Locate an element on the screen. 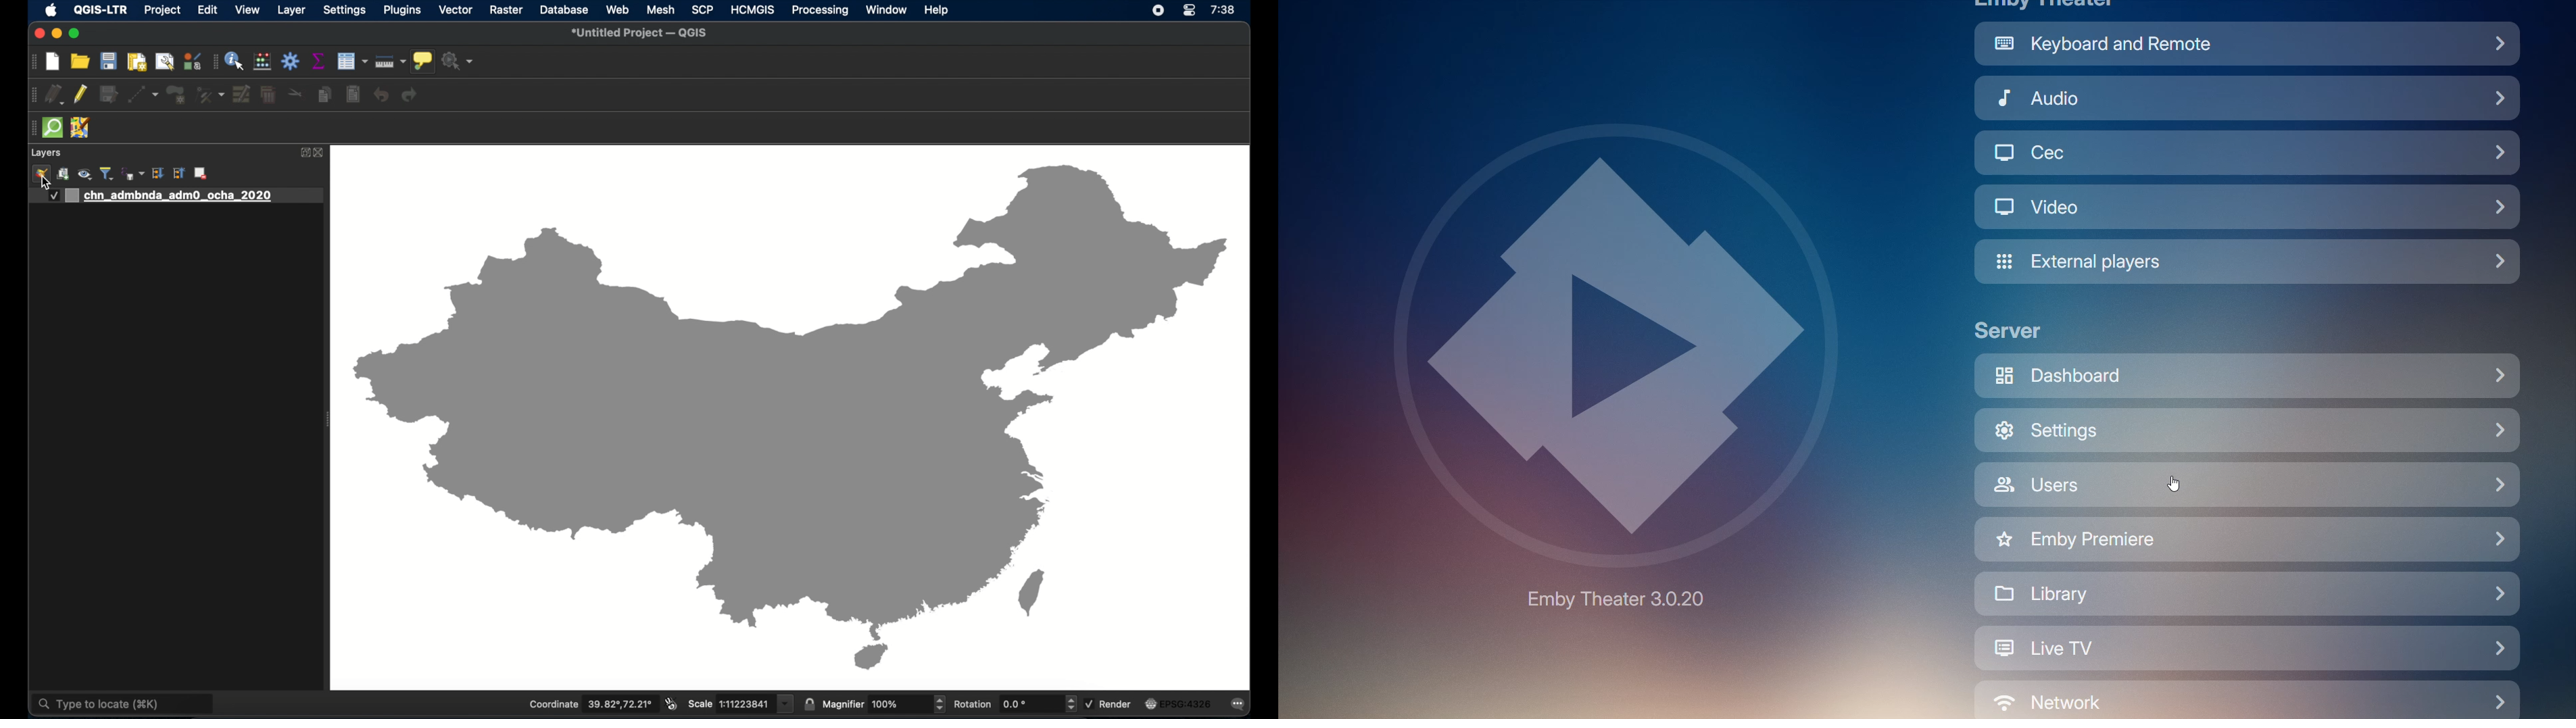  show map tips is located at coordinates (423, 61).